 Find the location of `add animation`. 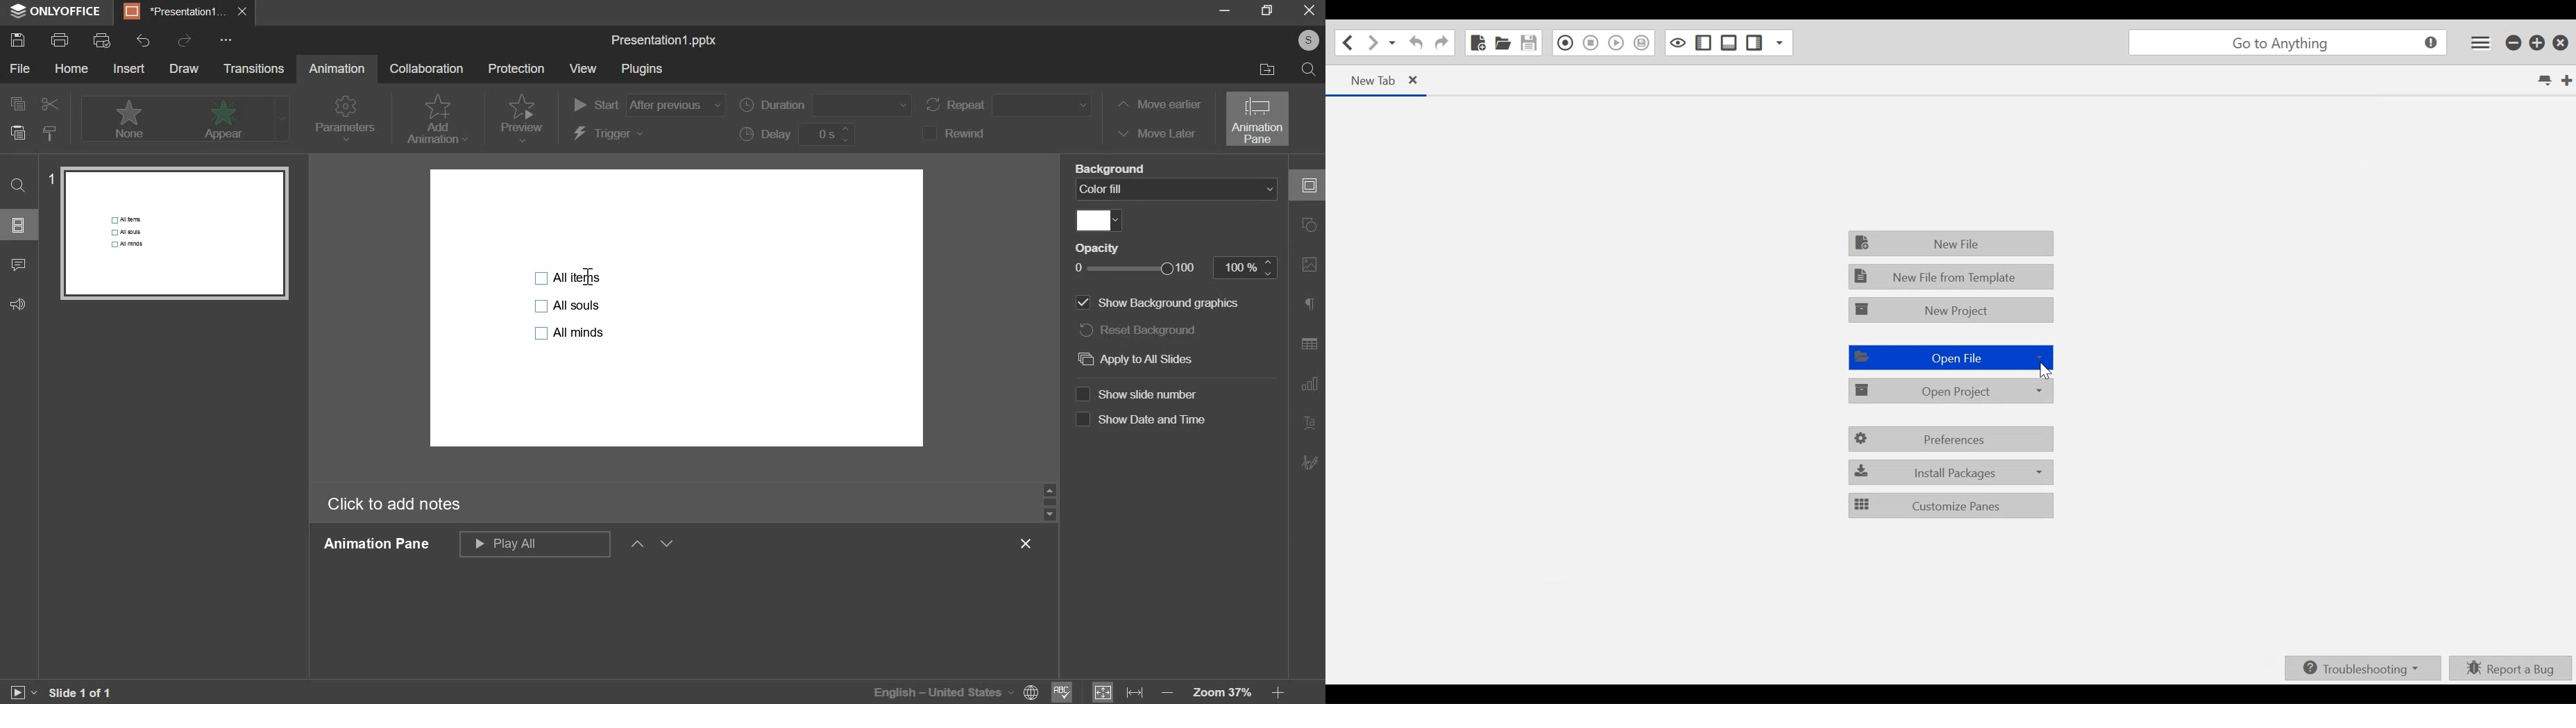

add animation is located at coordinates (436, 119).